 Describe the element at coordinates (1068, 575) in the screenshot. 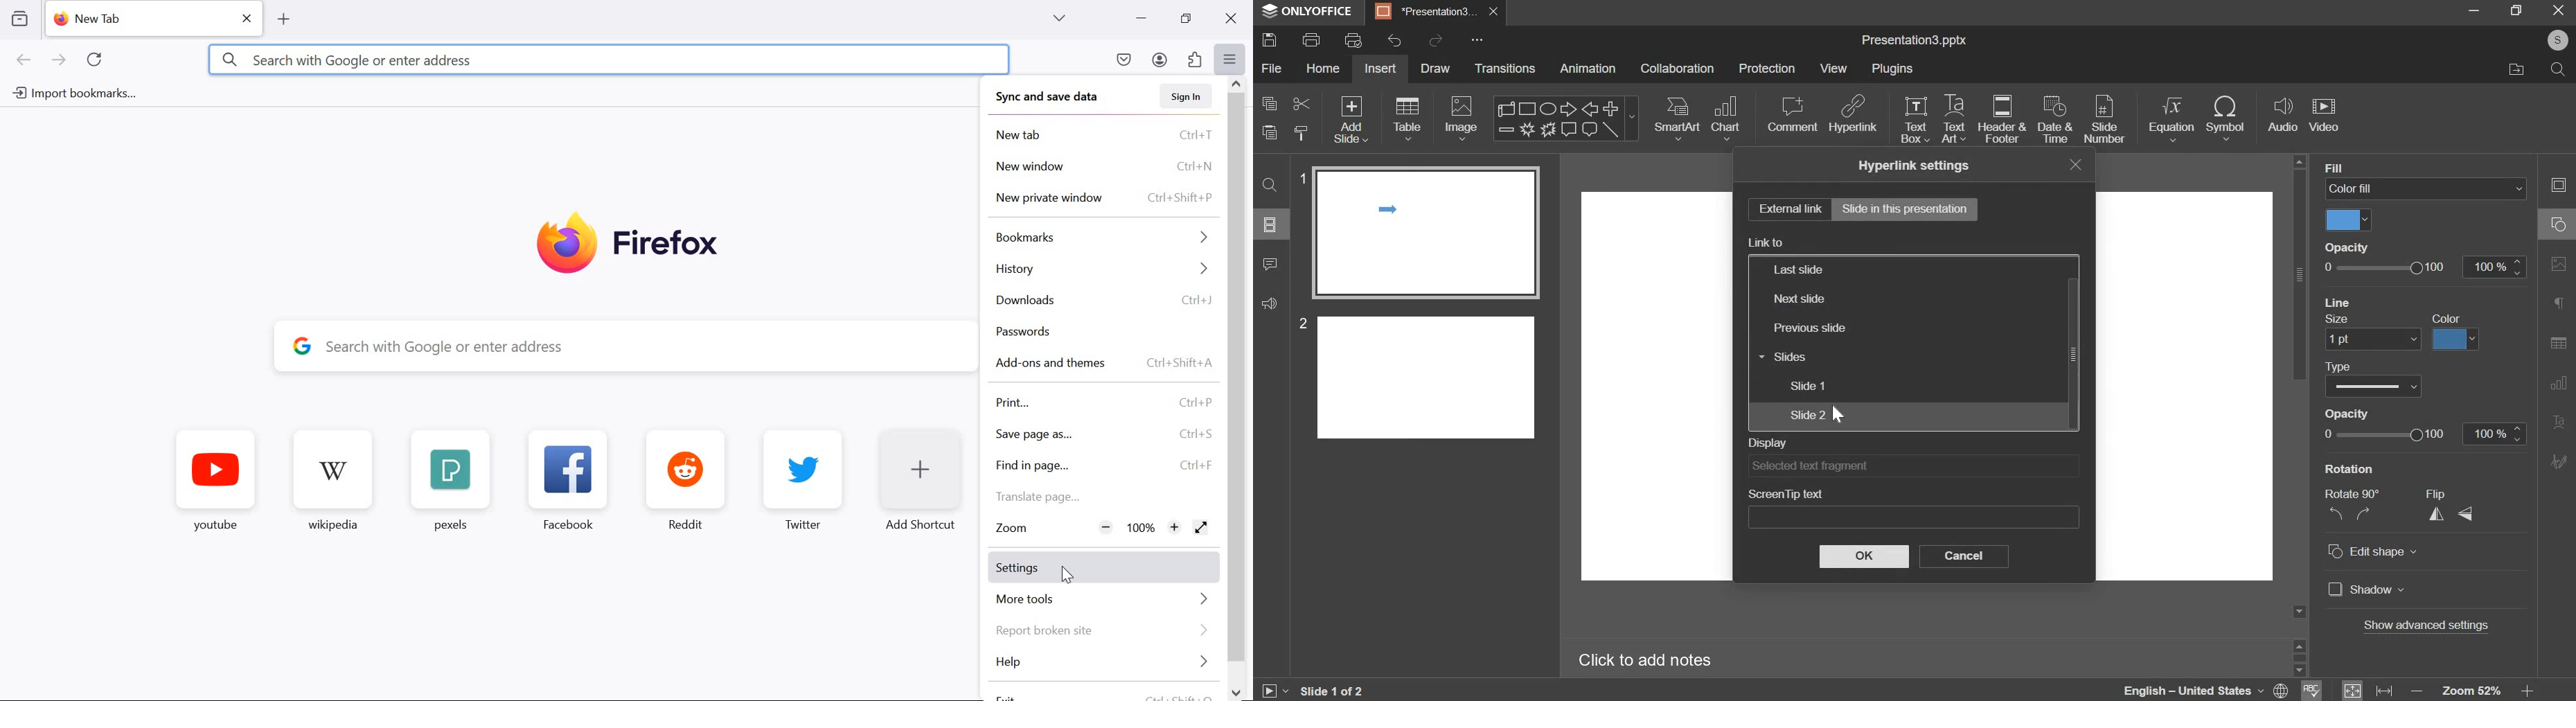

I see `cursor` at that location.